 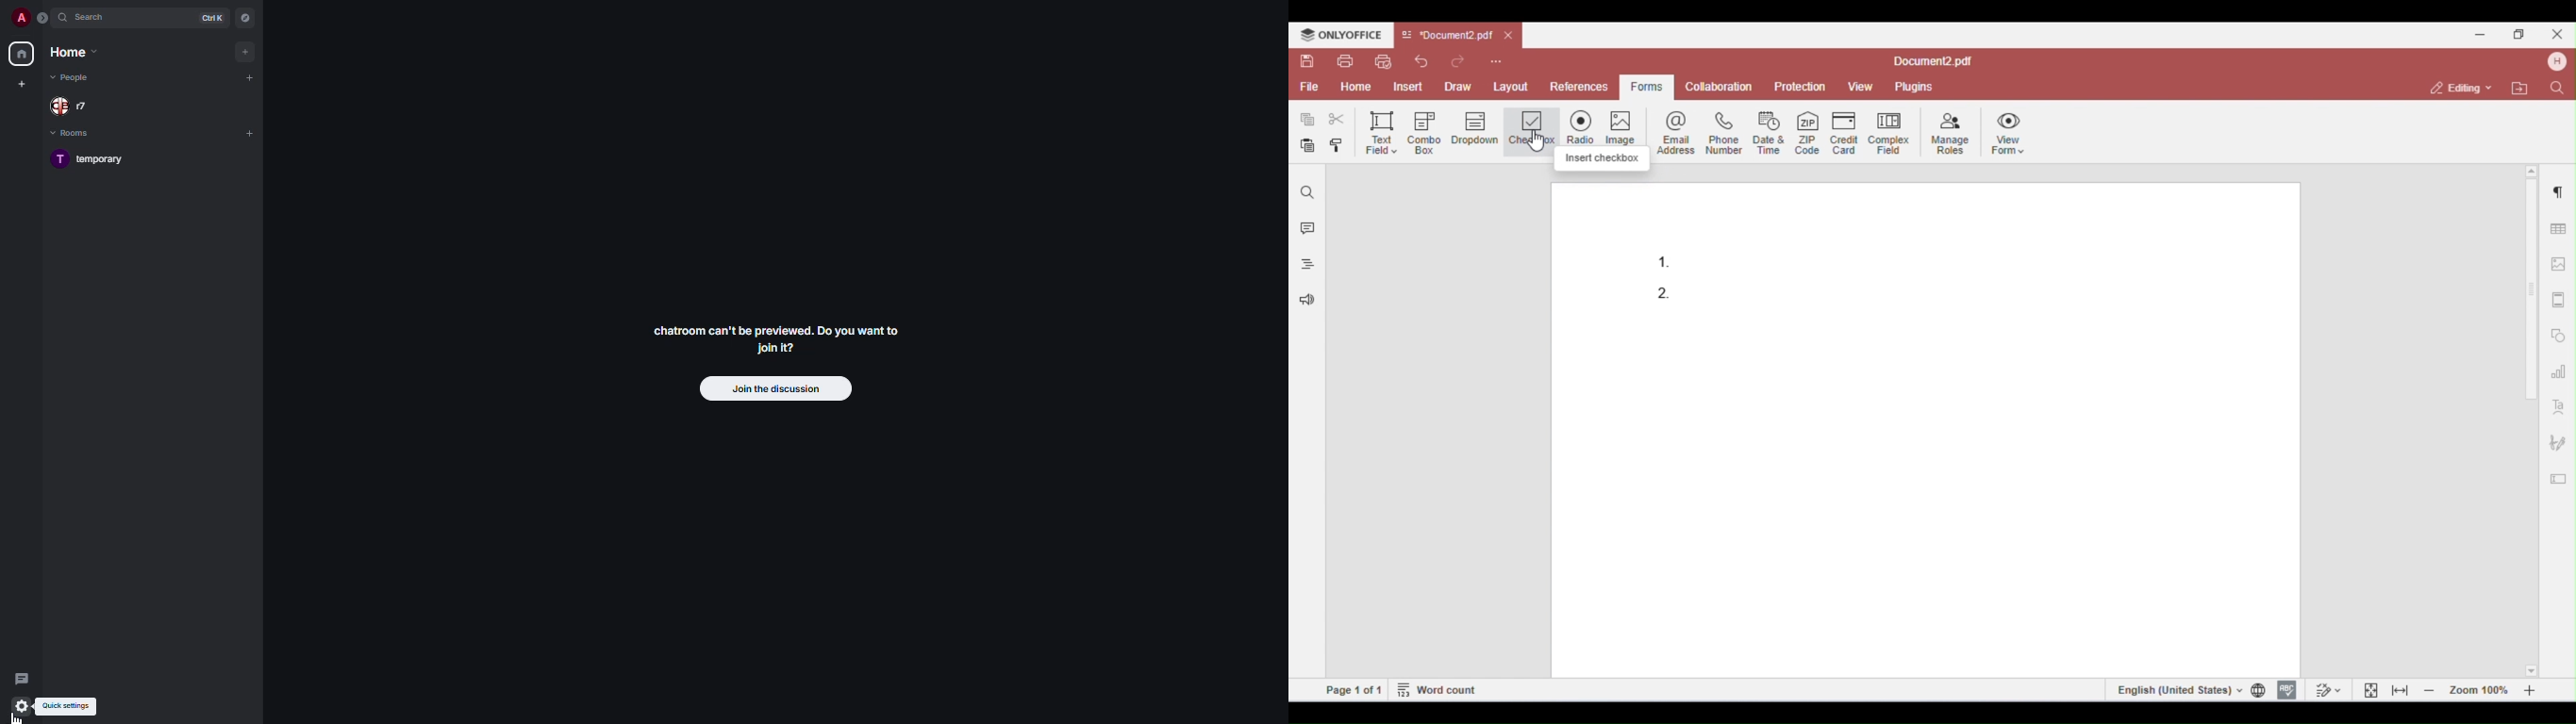 I want to click on chatroom can't be previewed. Do you want to
Joint?, so click(x=783, y=340).